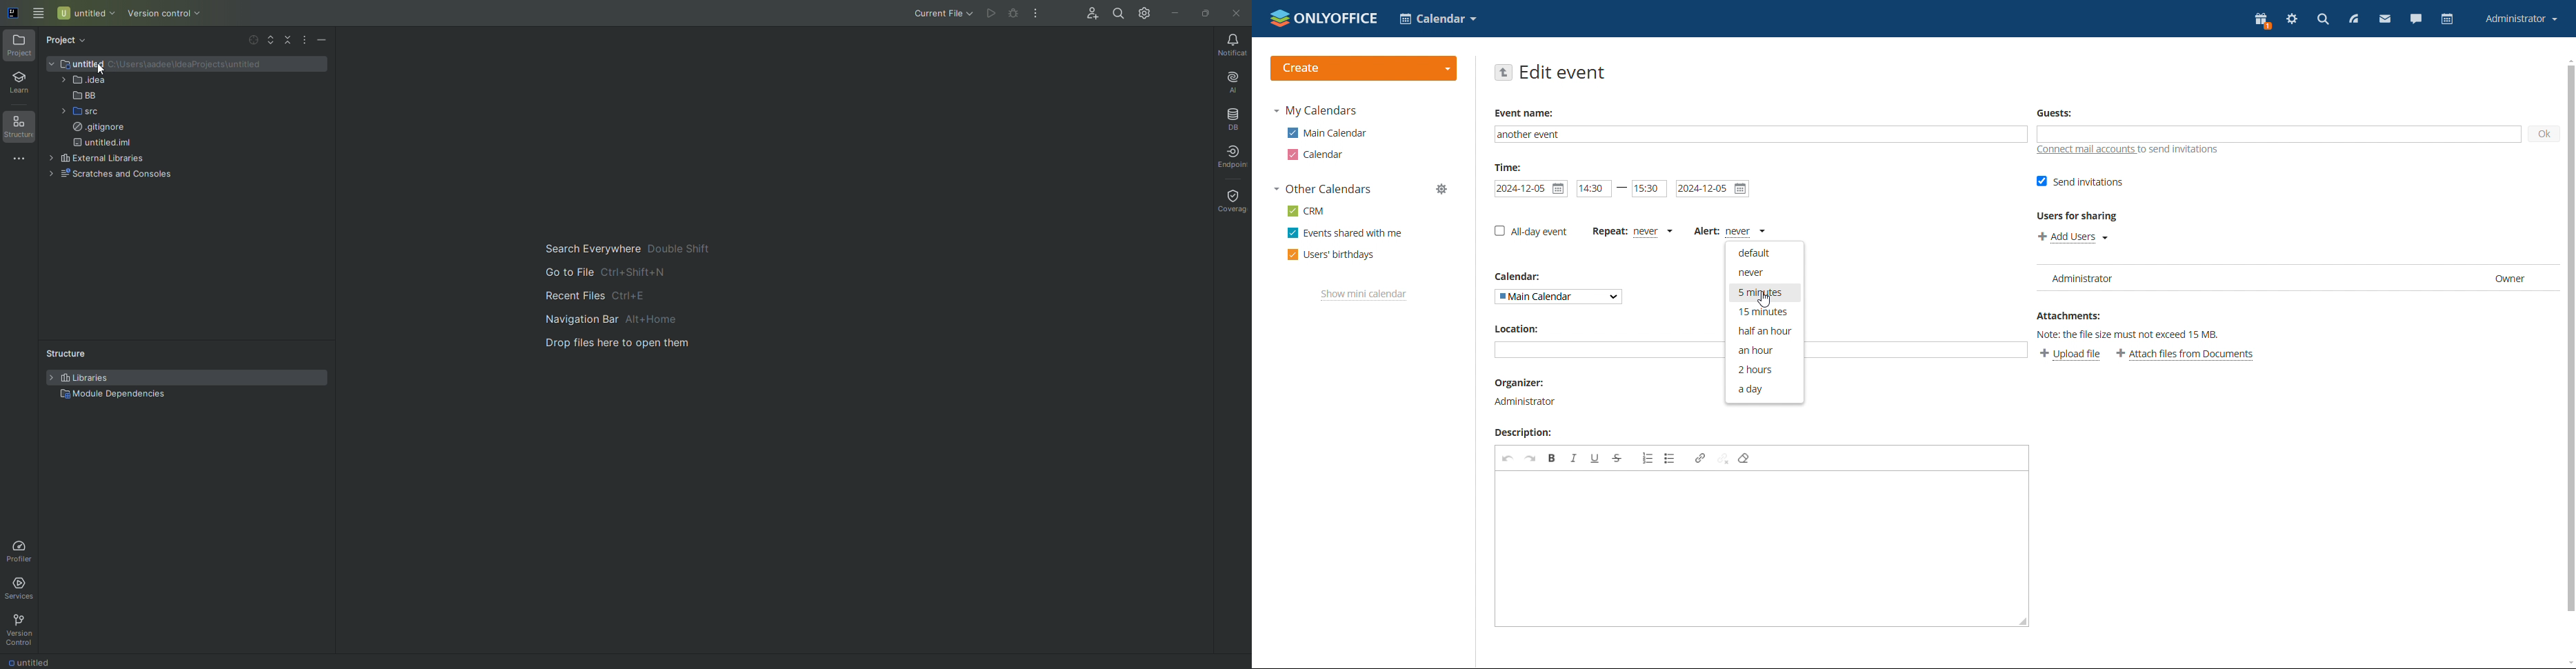 The height and width of the screenshot is (672, 2576). What do you see at coordinates (1084, 14) in the screenshot?
I see `Code With Me` at bounding box center [1084, 14].